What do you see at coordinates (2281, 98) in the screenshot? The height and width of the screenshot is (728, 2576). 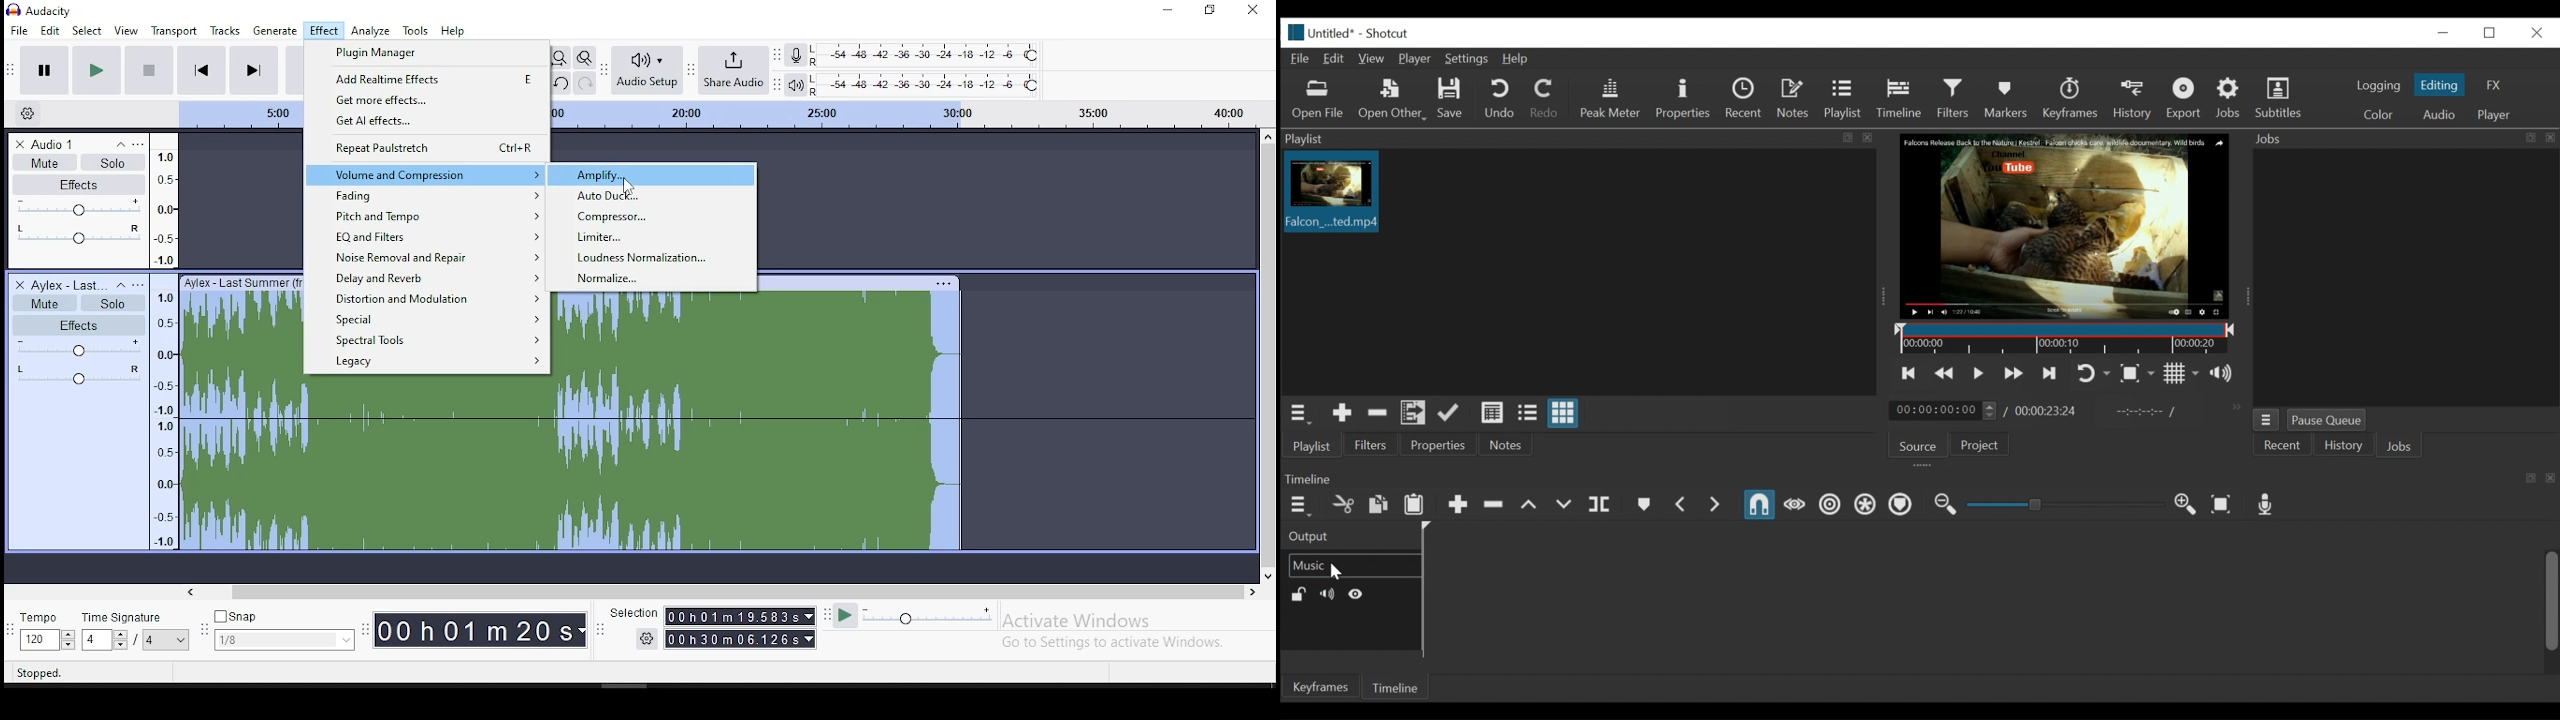 I see `Subtitles` at bounding box center [2281, 98].